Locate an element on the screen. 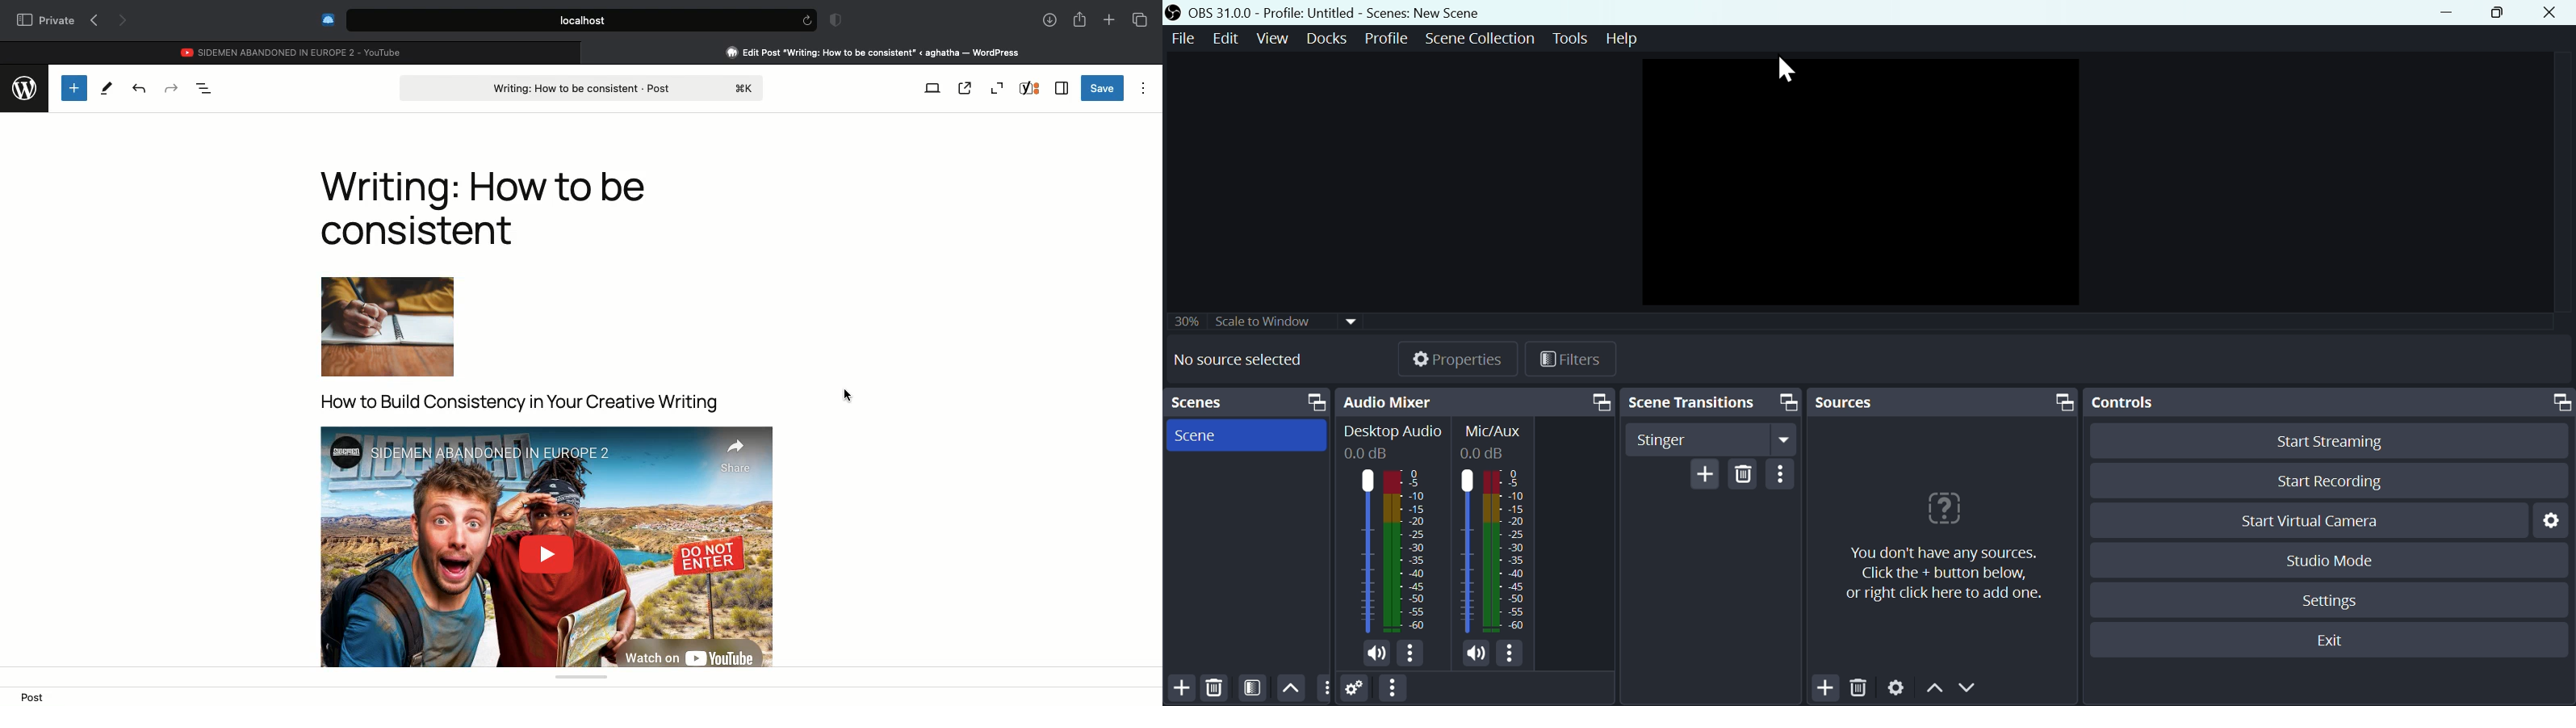  Settings is located at coordinates (1355, 691).